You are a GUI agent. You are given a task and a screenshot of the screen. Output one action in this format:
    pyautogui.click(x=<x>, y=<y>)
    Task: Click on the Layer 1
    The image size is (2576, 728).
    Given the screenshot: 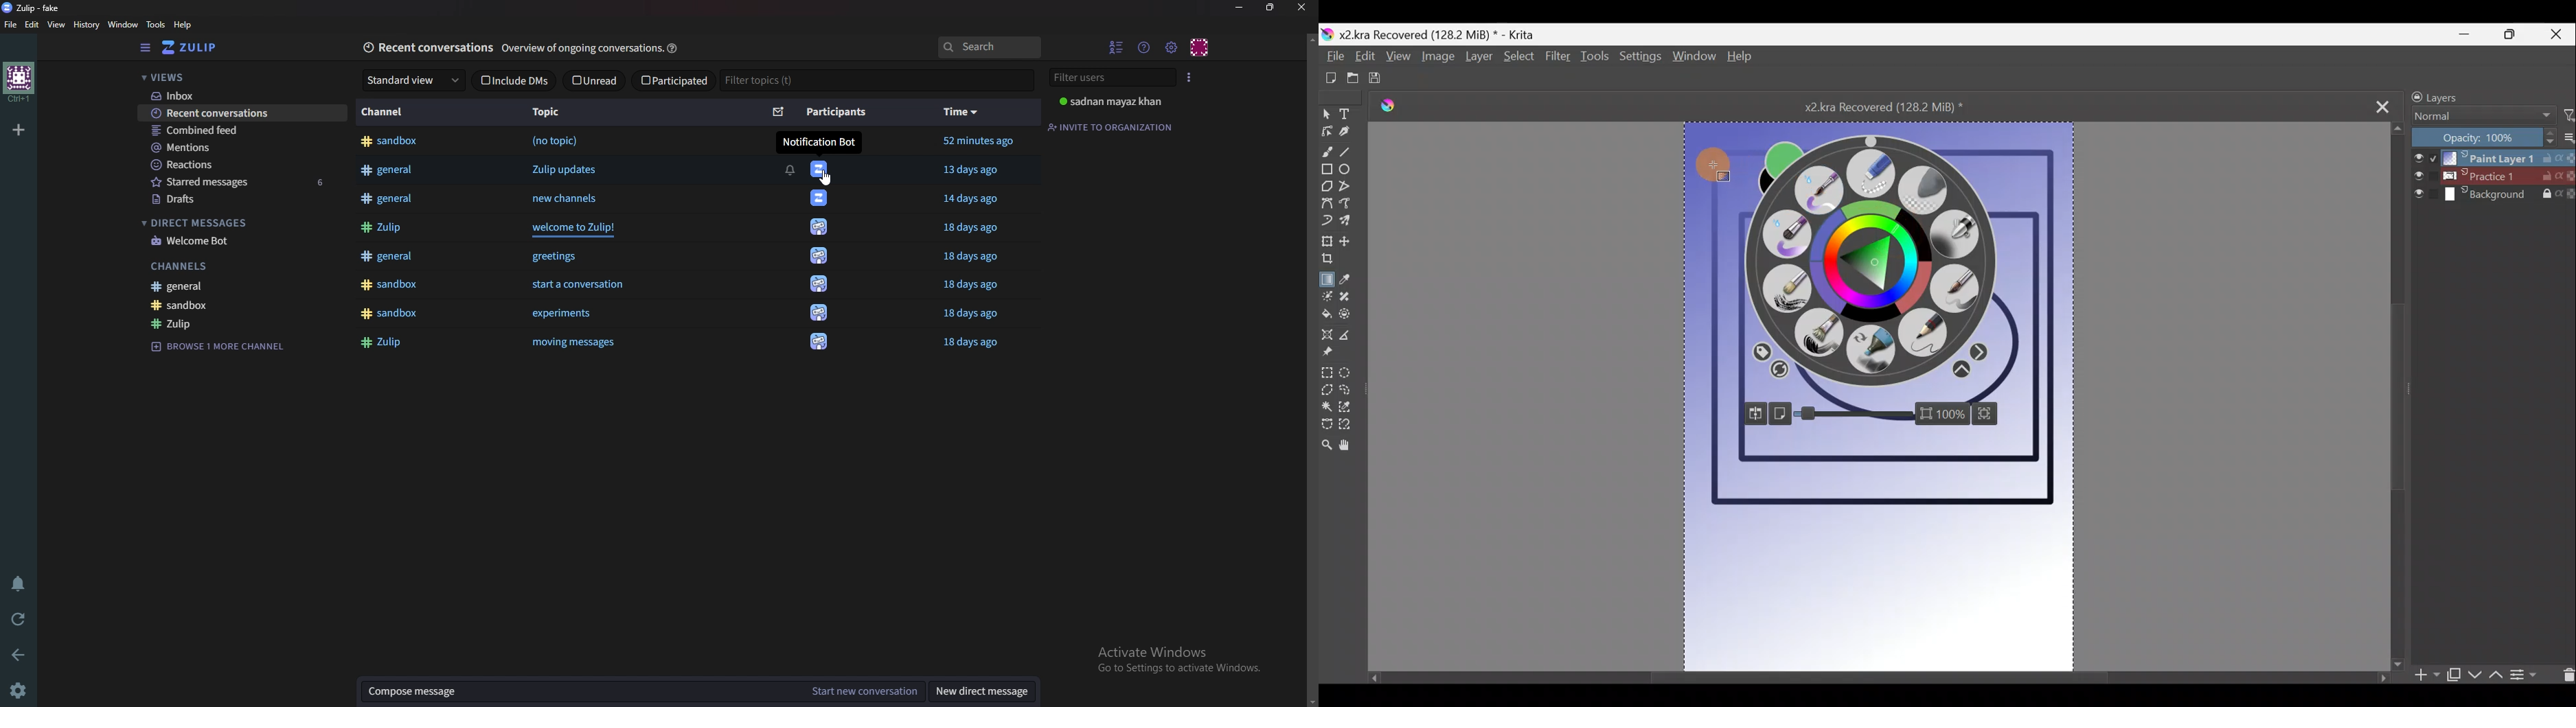 What is the action you would take?
    pyautogui.click(x=2491, y=156)
    